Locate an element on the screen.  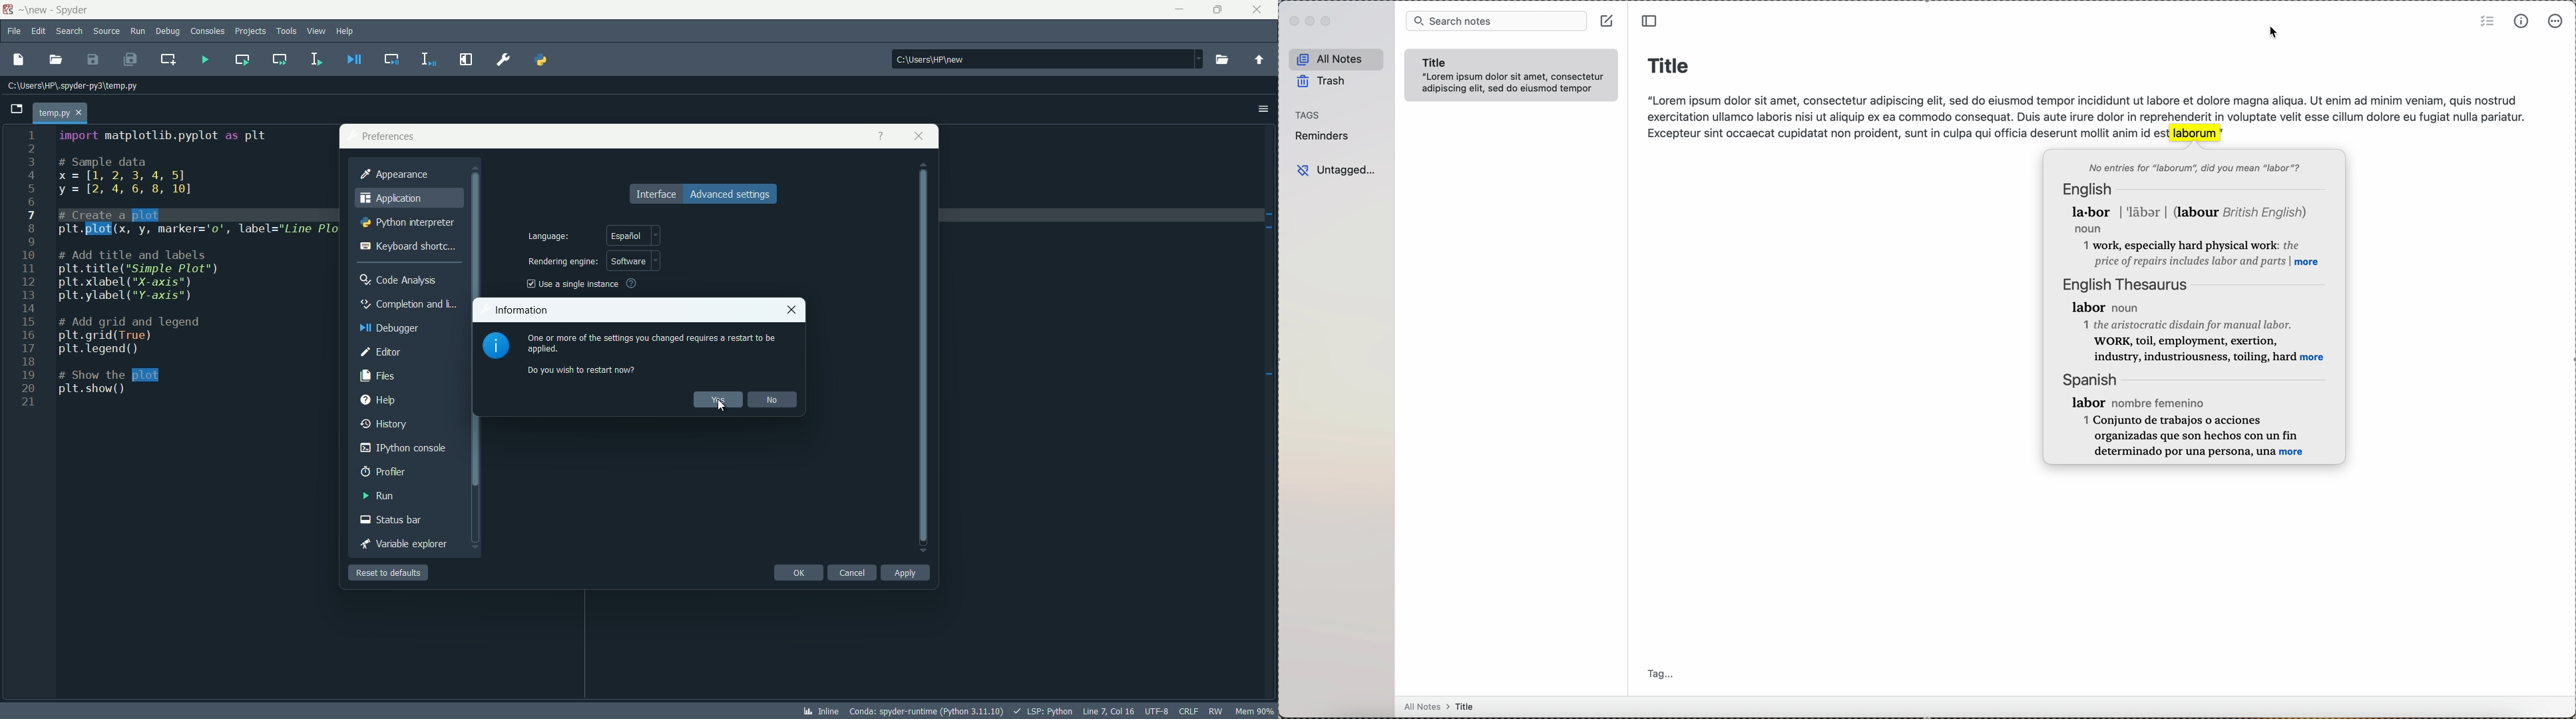
preferences is located at coordinates (389, 136).